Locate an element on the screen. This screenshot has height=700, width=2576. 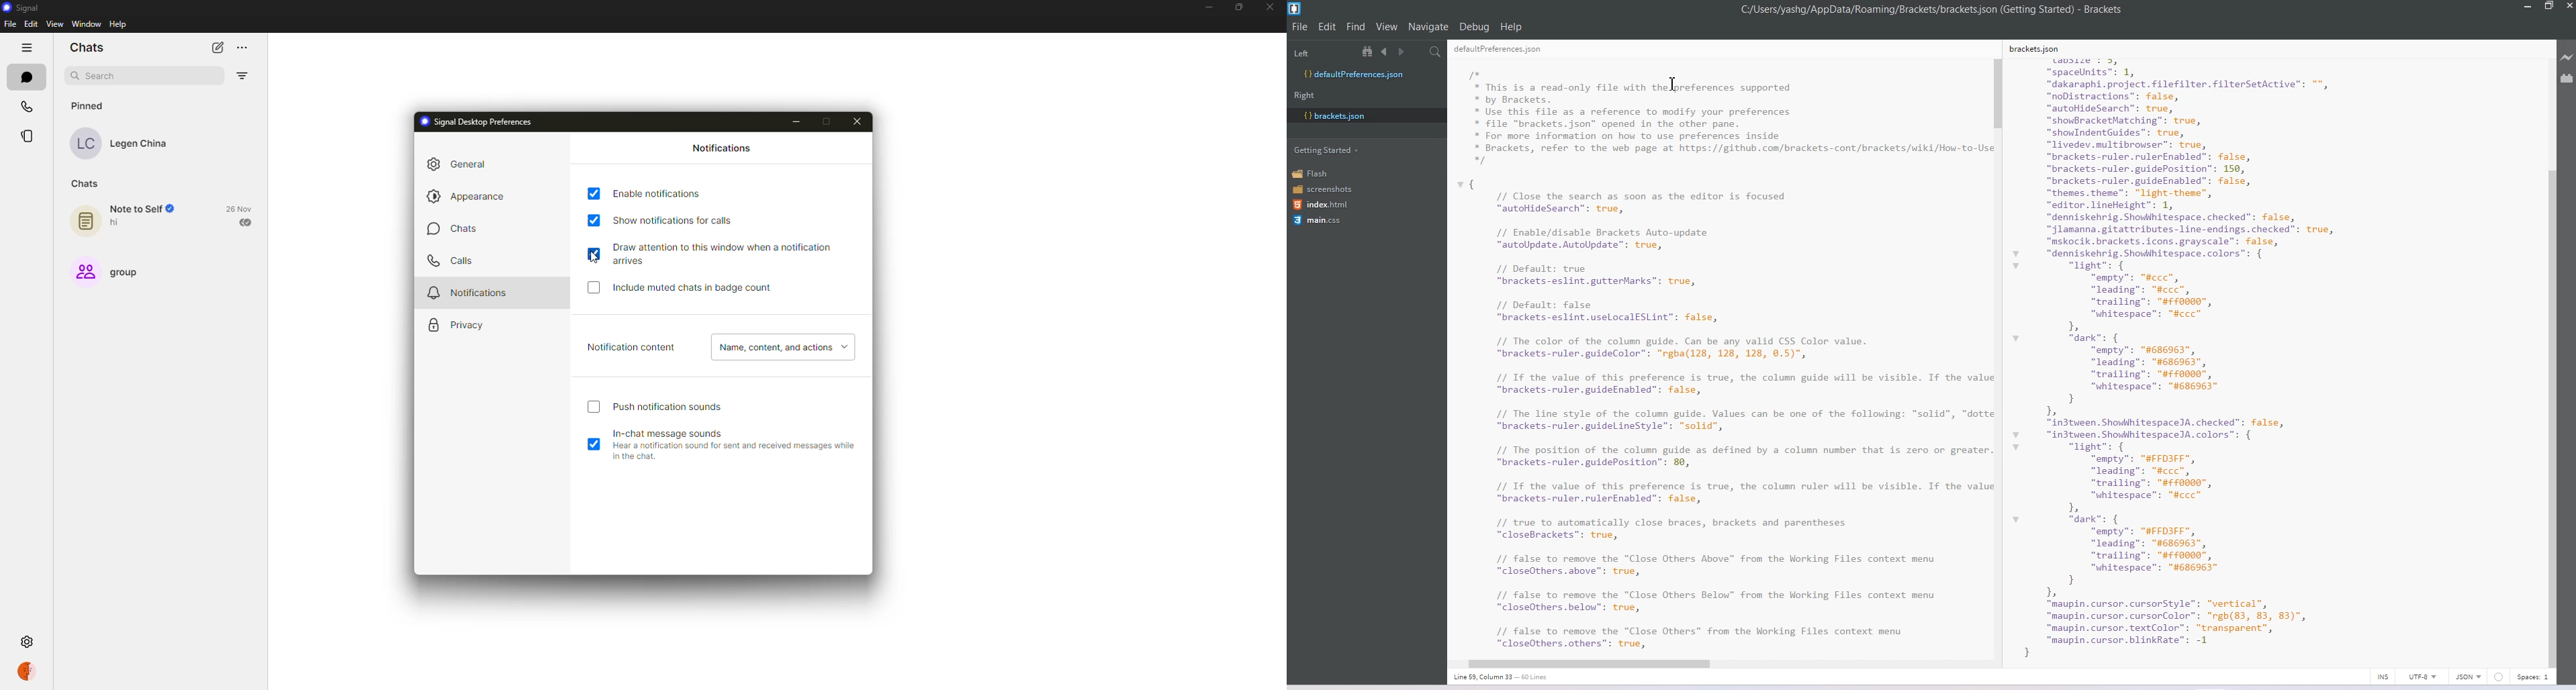
Text Cursor is located at coordinates (1672, 83).